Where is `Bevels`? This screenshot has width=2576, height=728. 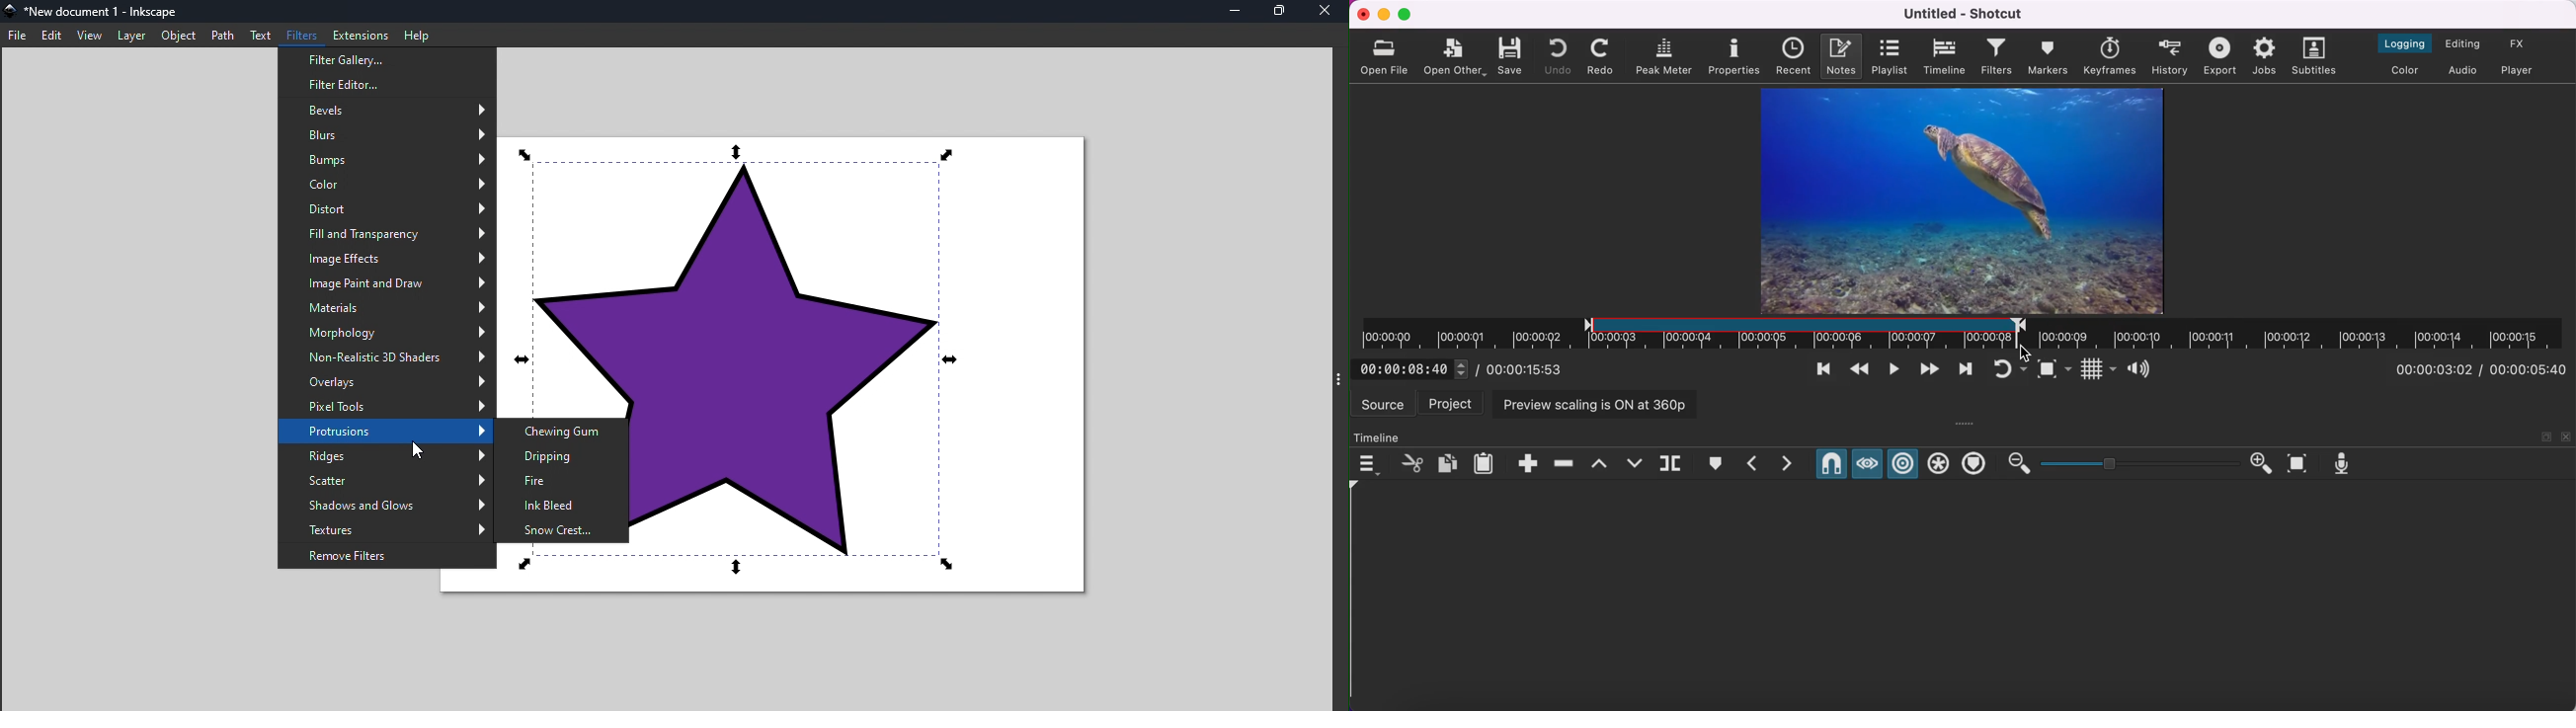
Bevels is located at coordinates (387, 112).